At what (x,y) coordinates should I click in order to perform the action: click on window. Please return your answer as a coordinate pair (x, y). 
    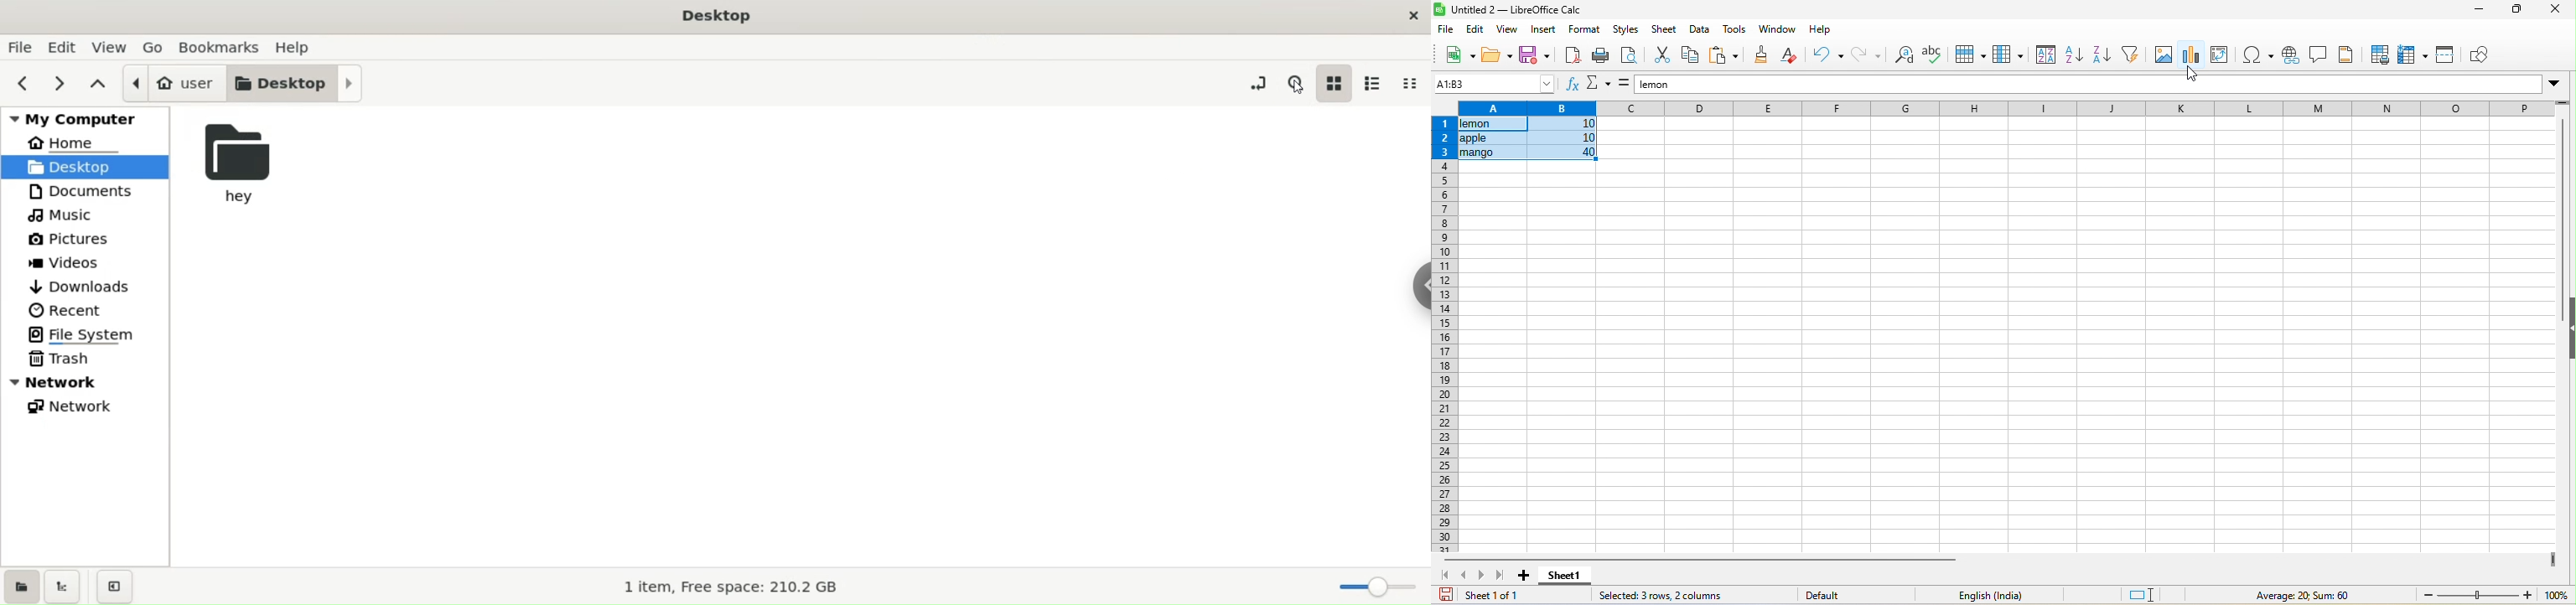
    Looking at the image, I should click on (1779, 28).